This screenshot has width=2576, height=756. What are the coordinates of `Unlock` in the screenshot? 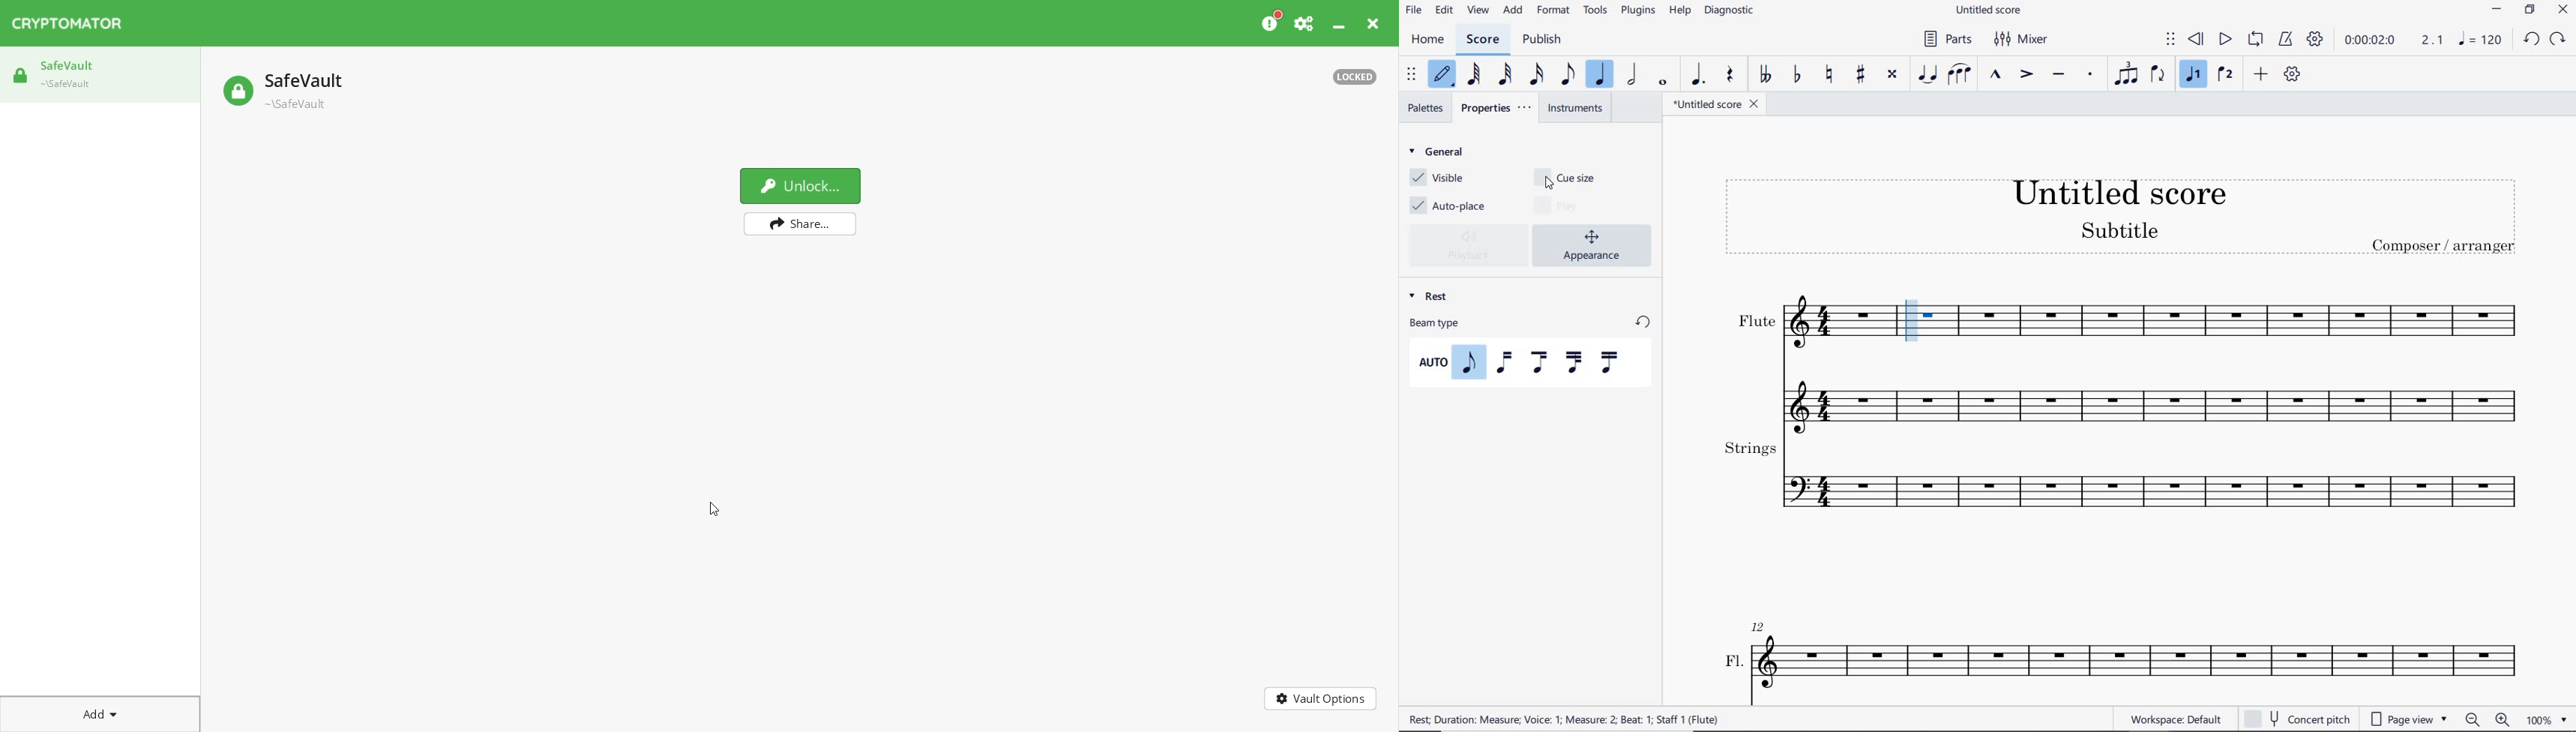 It's located at (801, 184).